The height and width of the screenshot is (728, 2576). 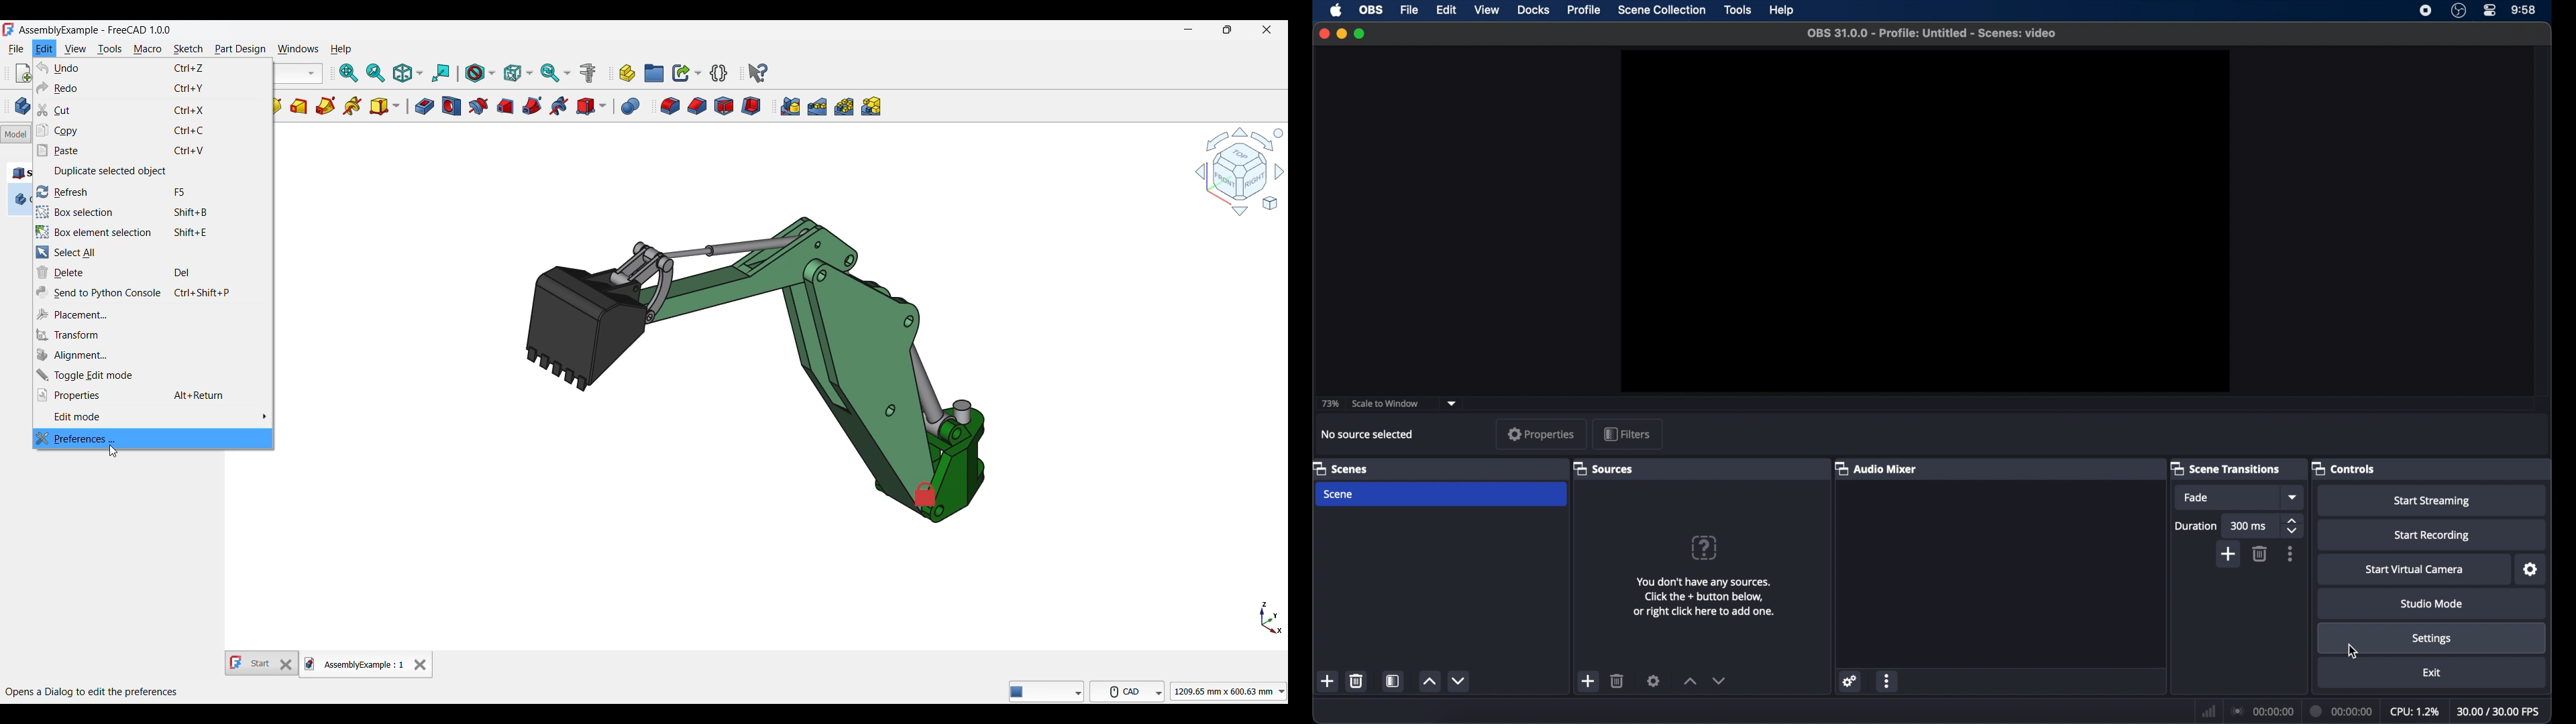 I want to click on edit, so click(x=1446, y=11).